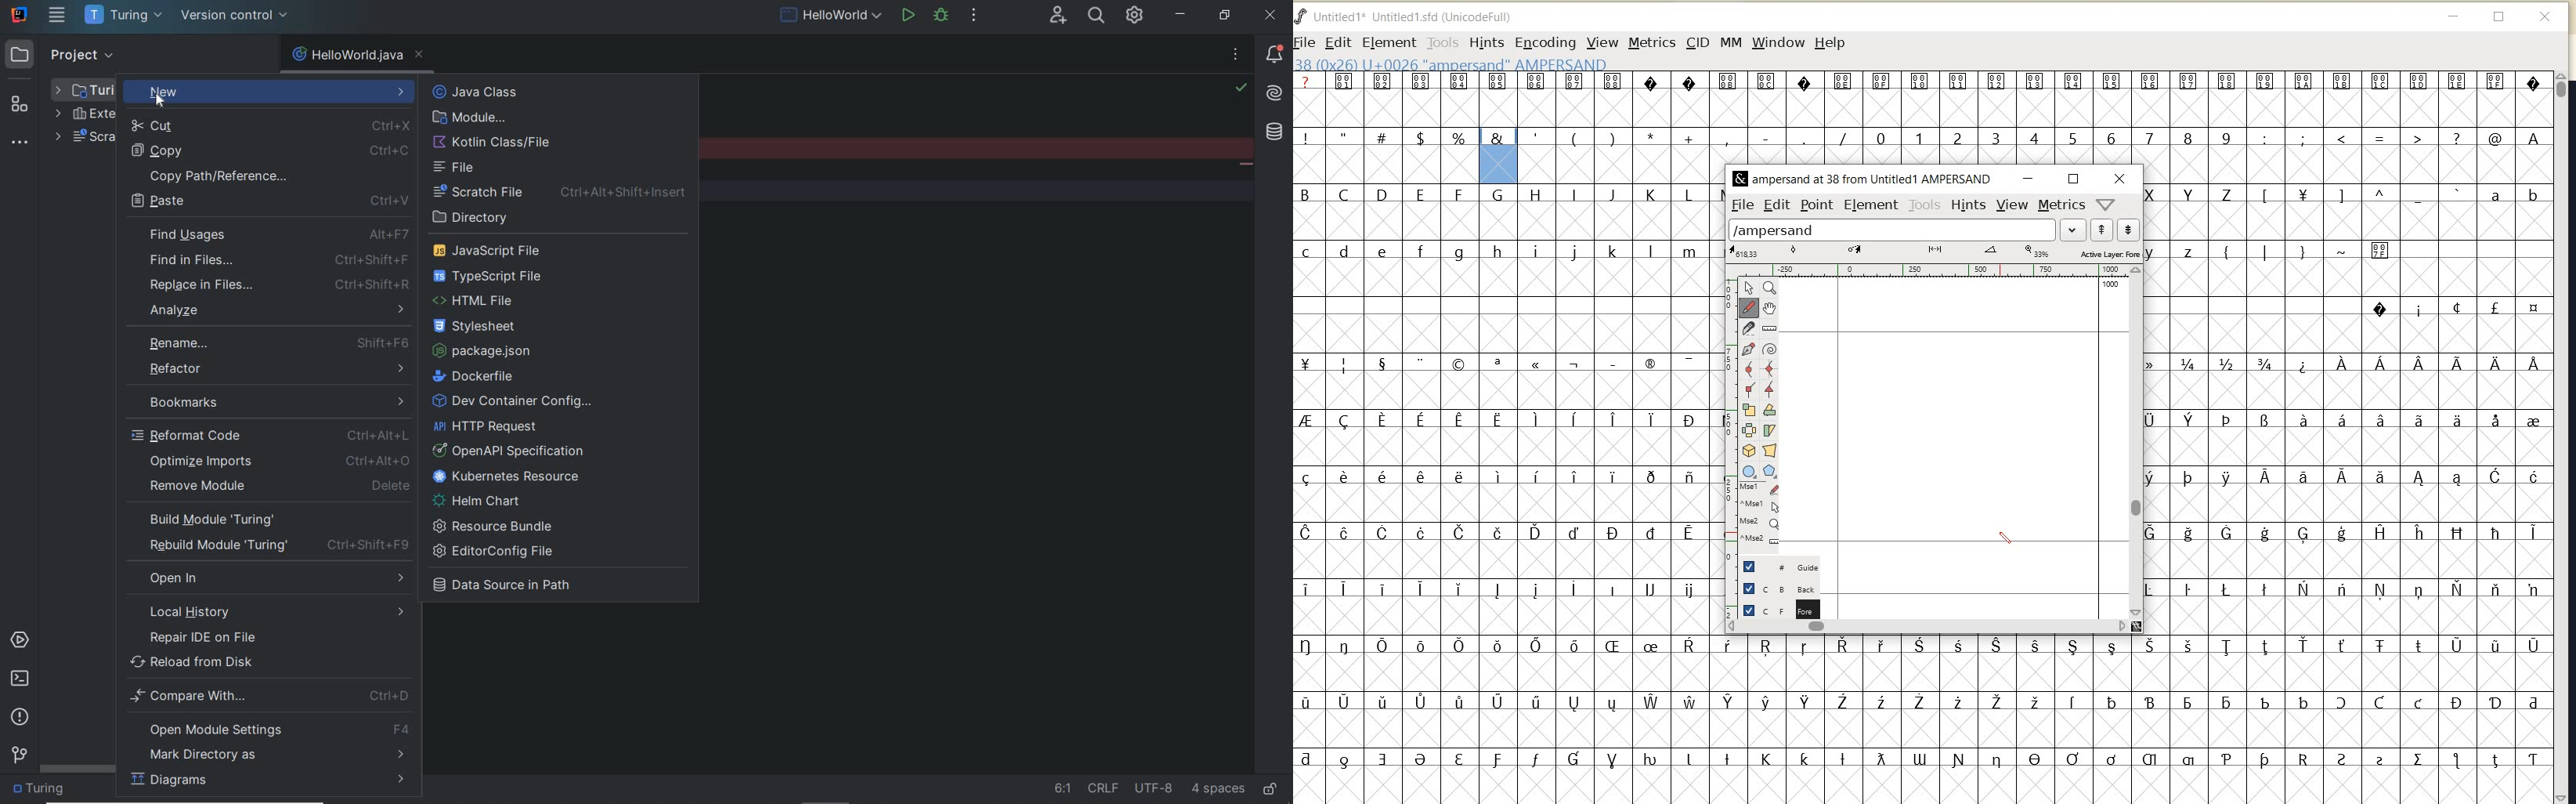  Describe the element at coordinates (1105, 788) in the screenshot. I see `line separator` at that location.